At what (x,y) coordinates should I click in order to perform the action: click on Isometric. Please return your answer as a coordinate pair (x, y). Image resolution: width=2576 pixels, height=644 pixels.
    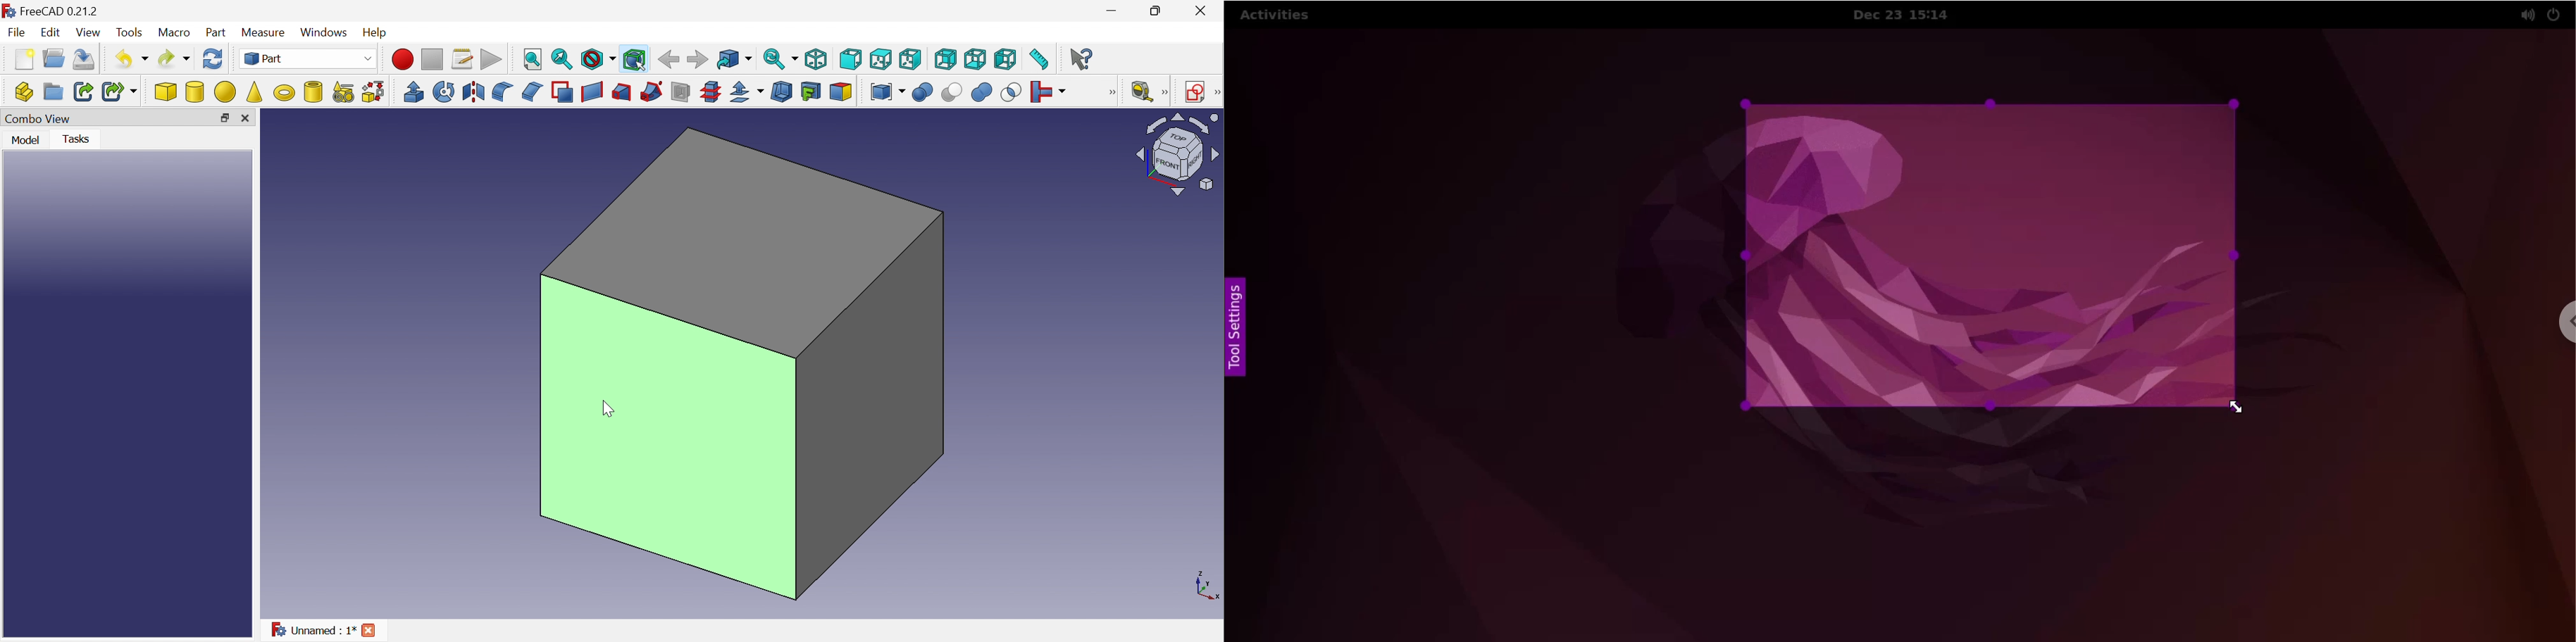
    Looking at the image, I should click on (818, 58).